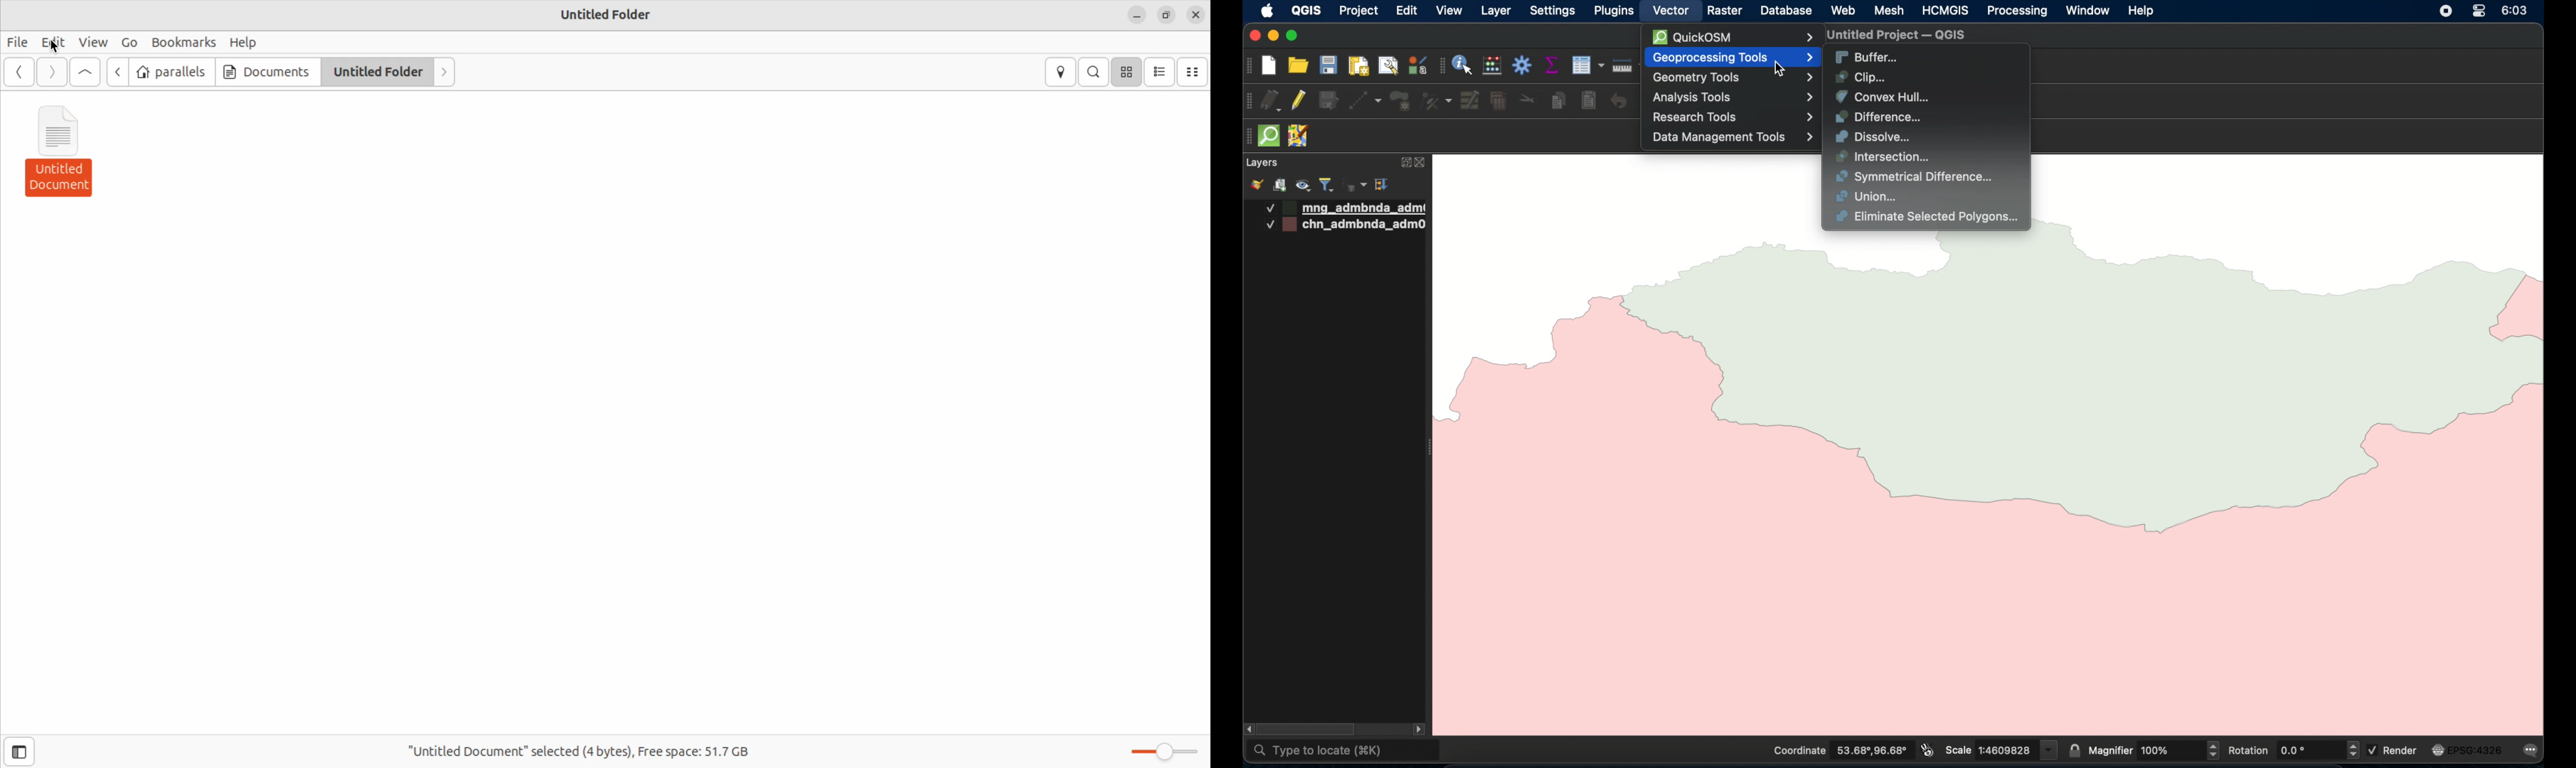 The width and height of the screenshot is (2576, 784). Describe the element at coordinates (1731, 36) in the screenshot. I see `` at that location.